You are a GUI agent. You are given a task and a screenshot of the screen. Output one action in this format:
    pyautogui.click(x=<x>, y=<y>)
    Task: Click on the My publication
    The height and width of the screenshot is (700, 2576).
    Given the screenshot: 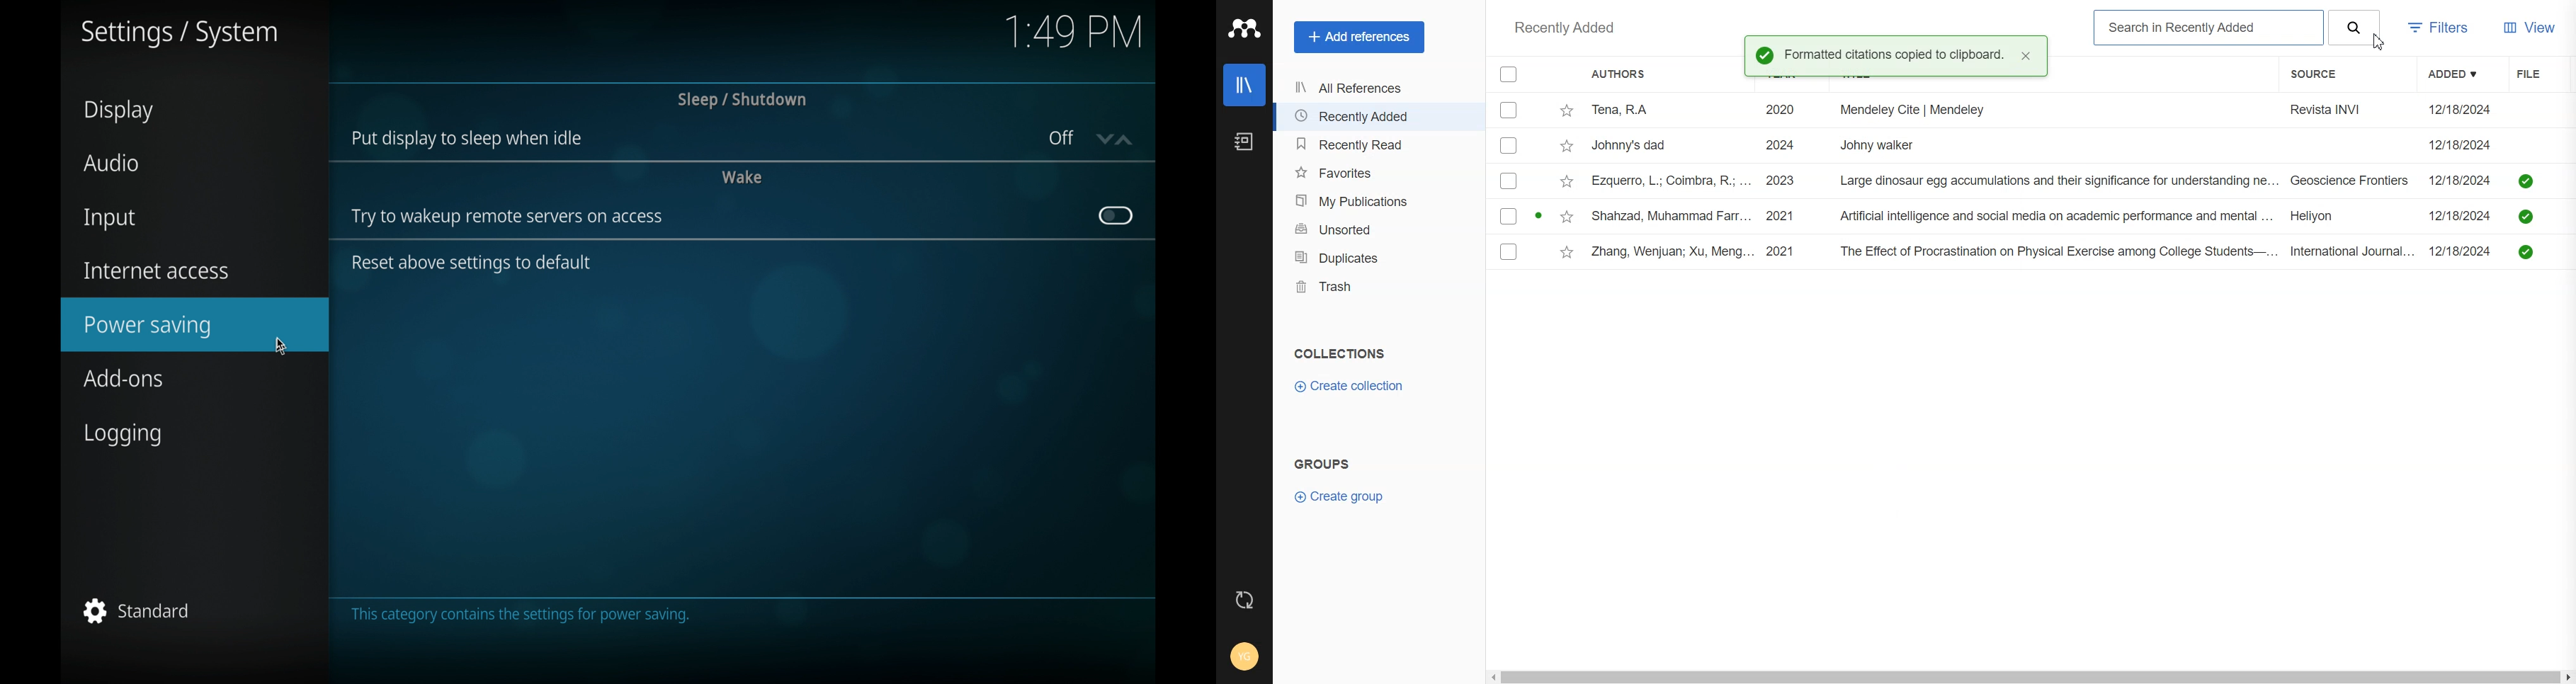 What is the action you would take?
    pyautogui.click(x=1379, y=201)
    